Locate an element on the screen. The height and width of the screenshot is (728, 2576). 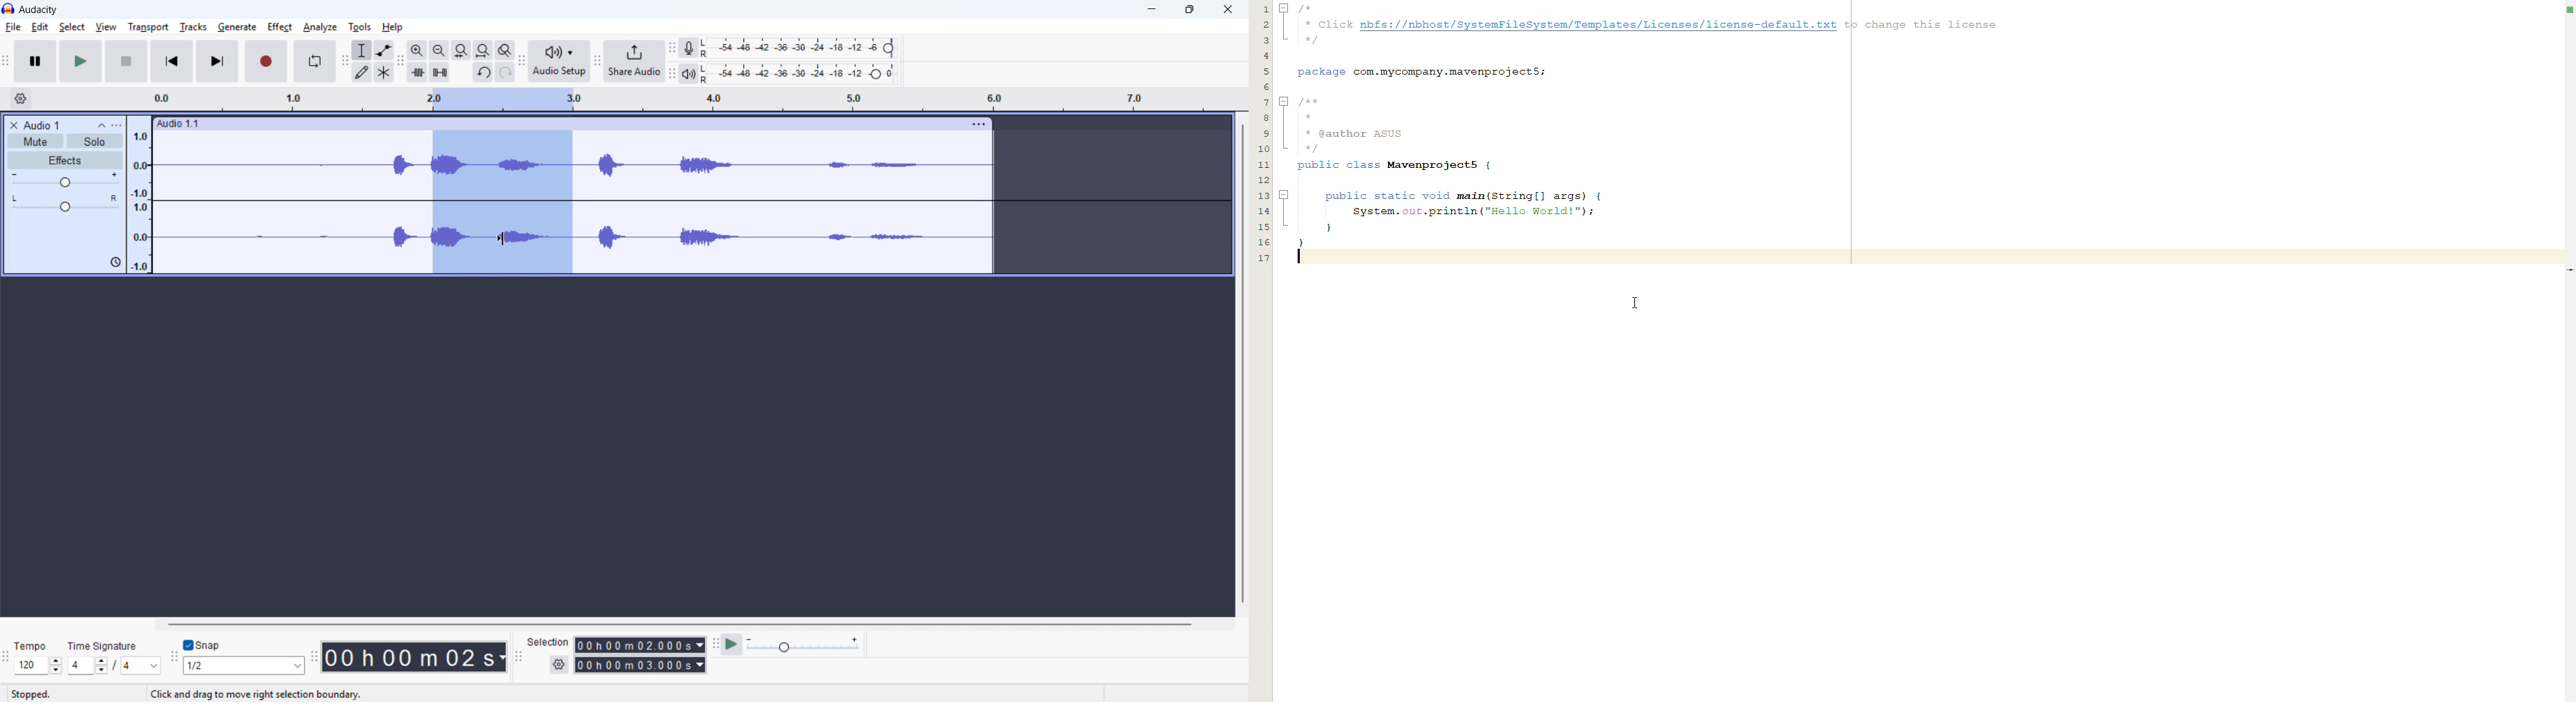
Set tempo is located at coordinates (38, 665).